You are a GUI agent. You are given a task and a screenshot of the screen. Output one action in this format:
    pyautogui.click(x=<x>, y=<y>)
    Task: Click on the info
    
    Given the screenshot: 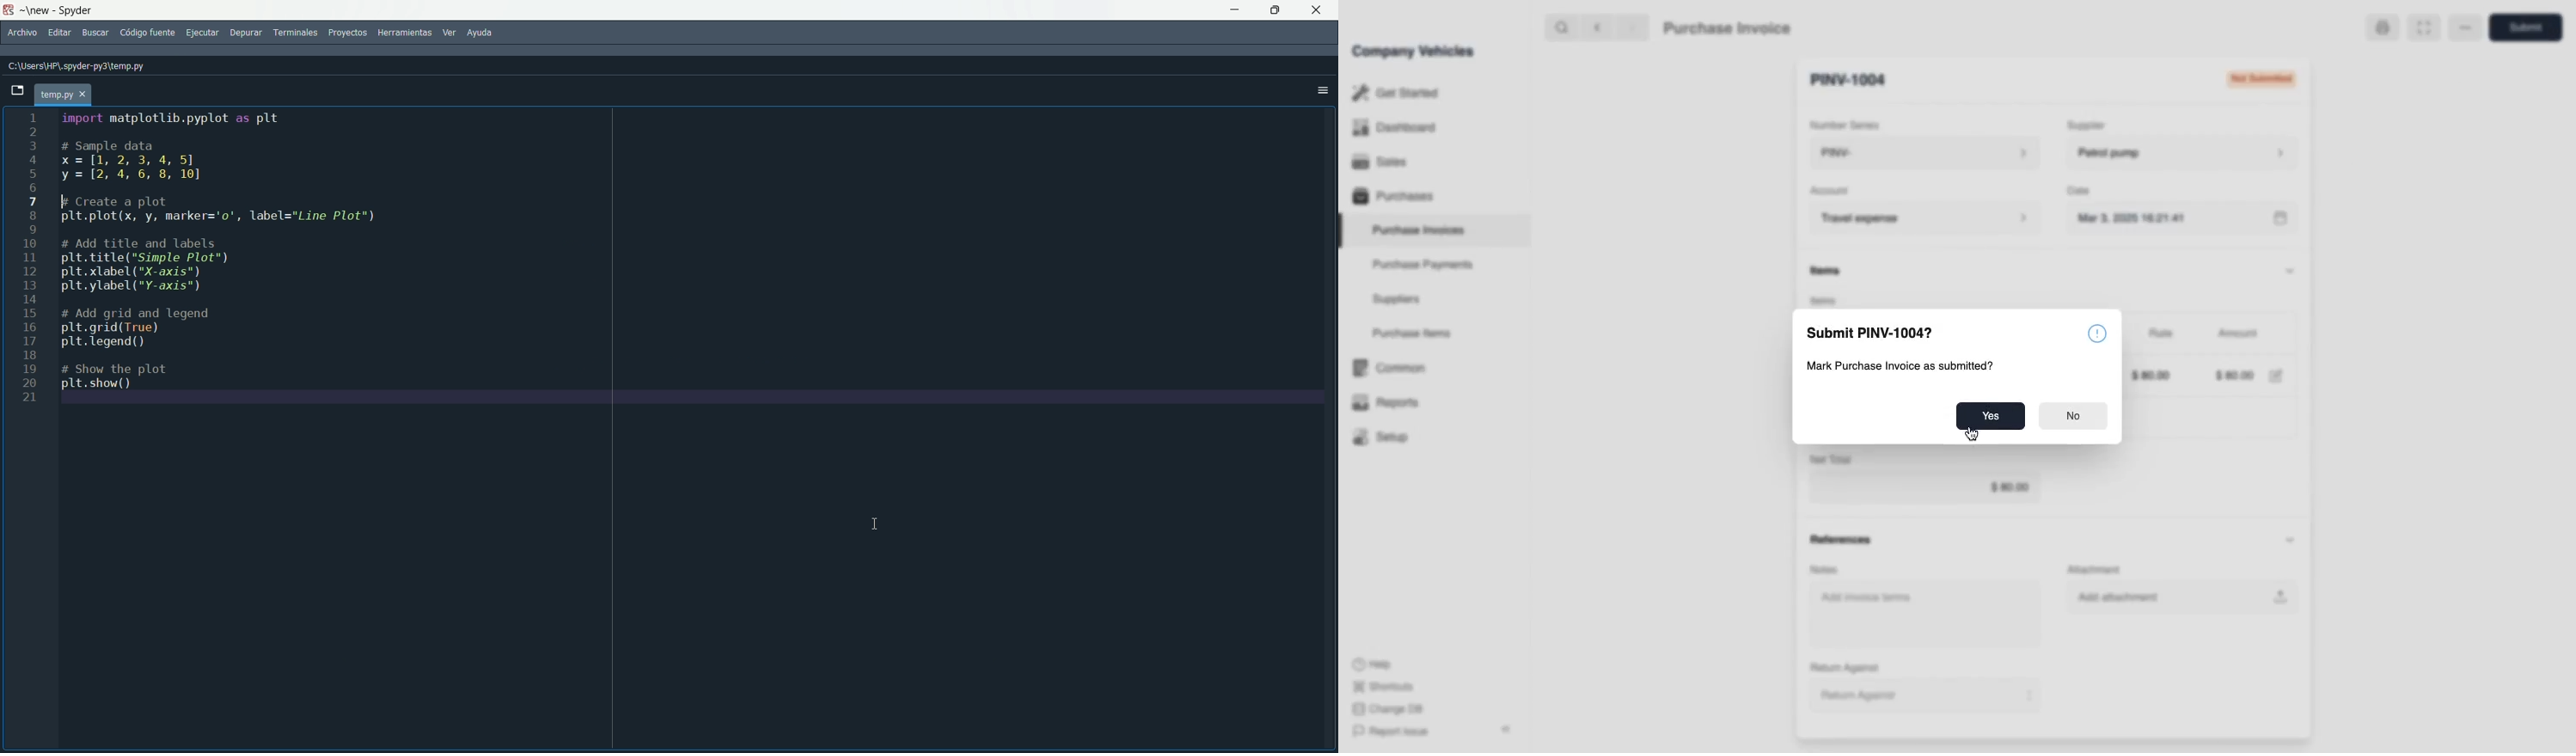 What is the action you would take?
    pyautogui.click(x=2096, y=333)
    